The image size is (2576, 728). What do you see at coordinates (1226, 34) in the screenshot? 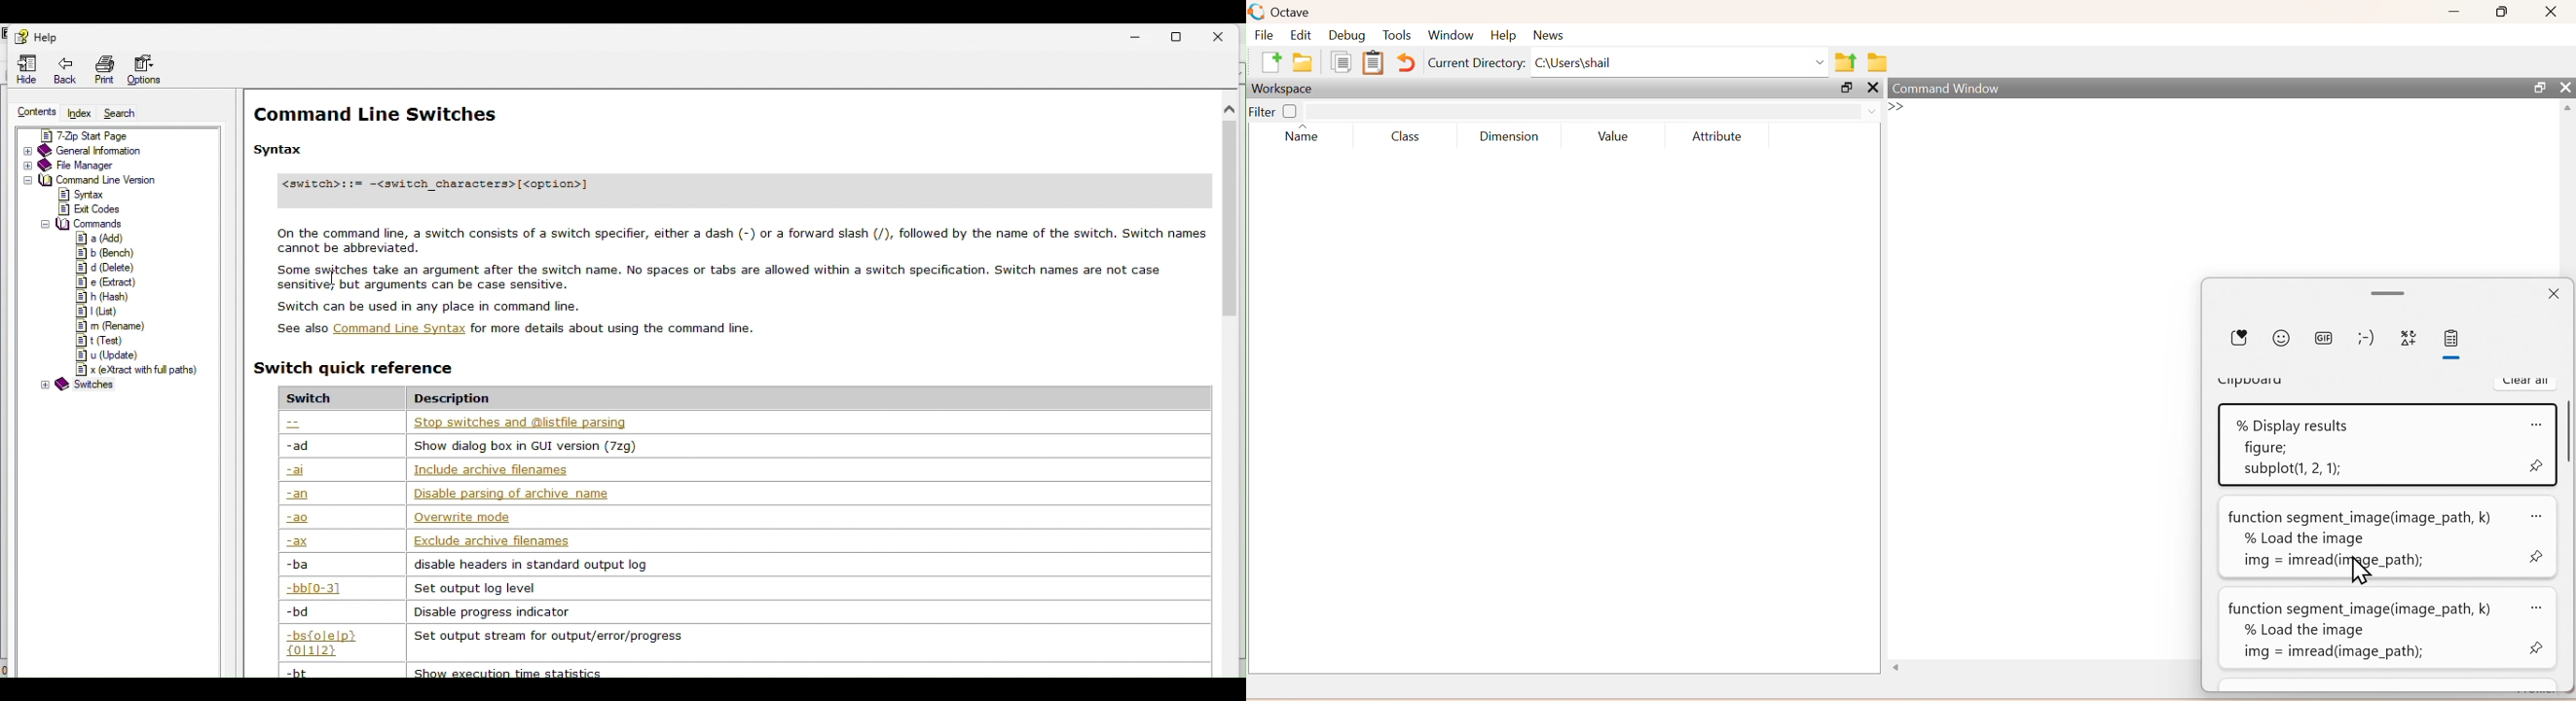
I see `Close ` at bounding box center [1226, 34].